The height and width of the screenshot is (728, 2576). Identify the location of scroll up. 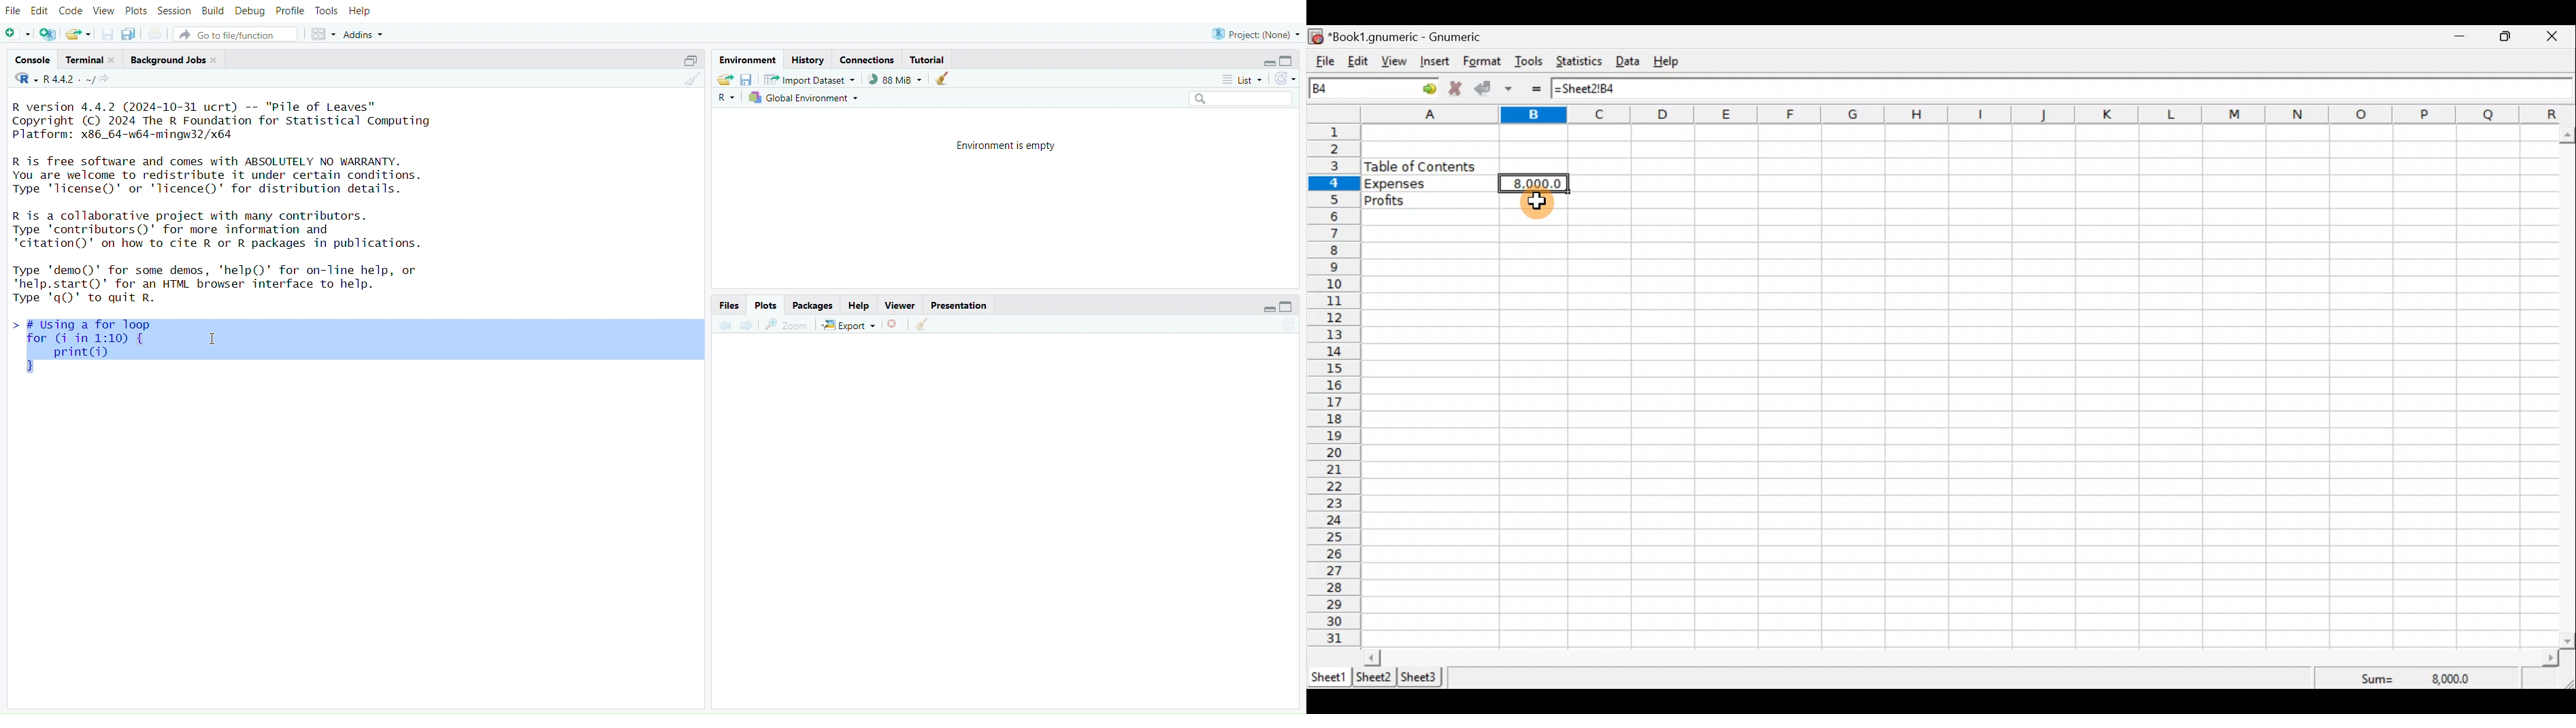
(2569, 136).